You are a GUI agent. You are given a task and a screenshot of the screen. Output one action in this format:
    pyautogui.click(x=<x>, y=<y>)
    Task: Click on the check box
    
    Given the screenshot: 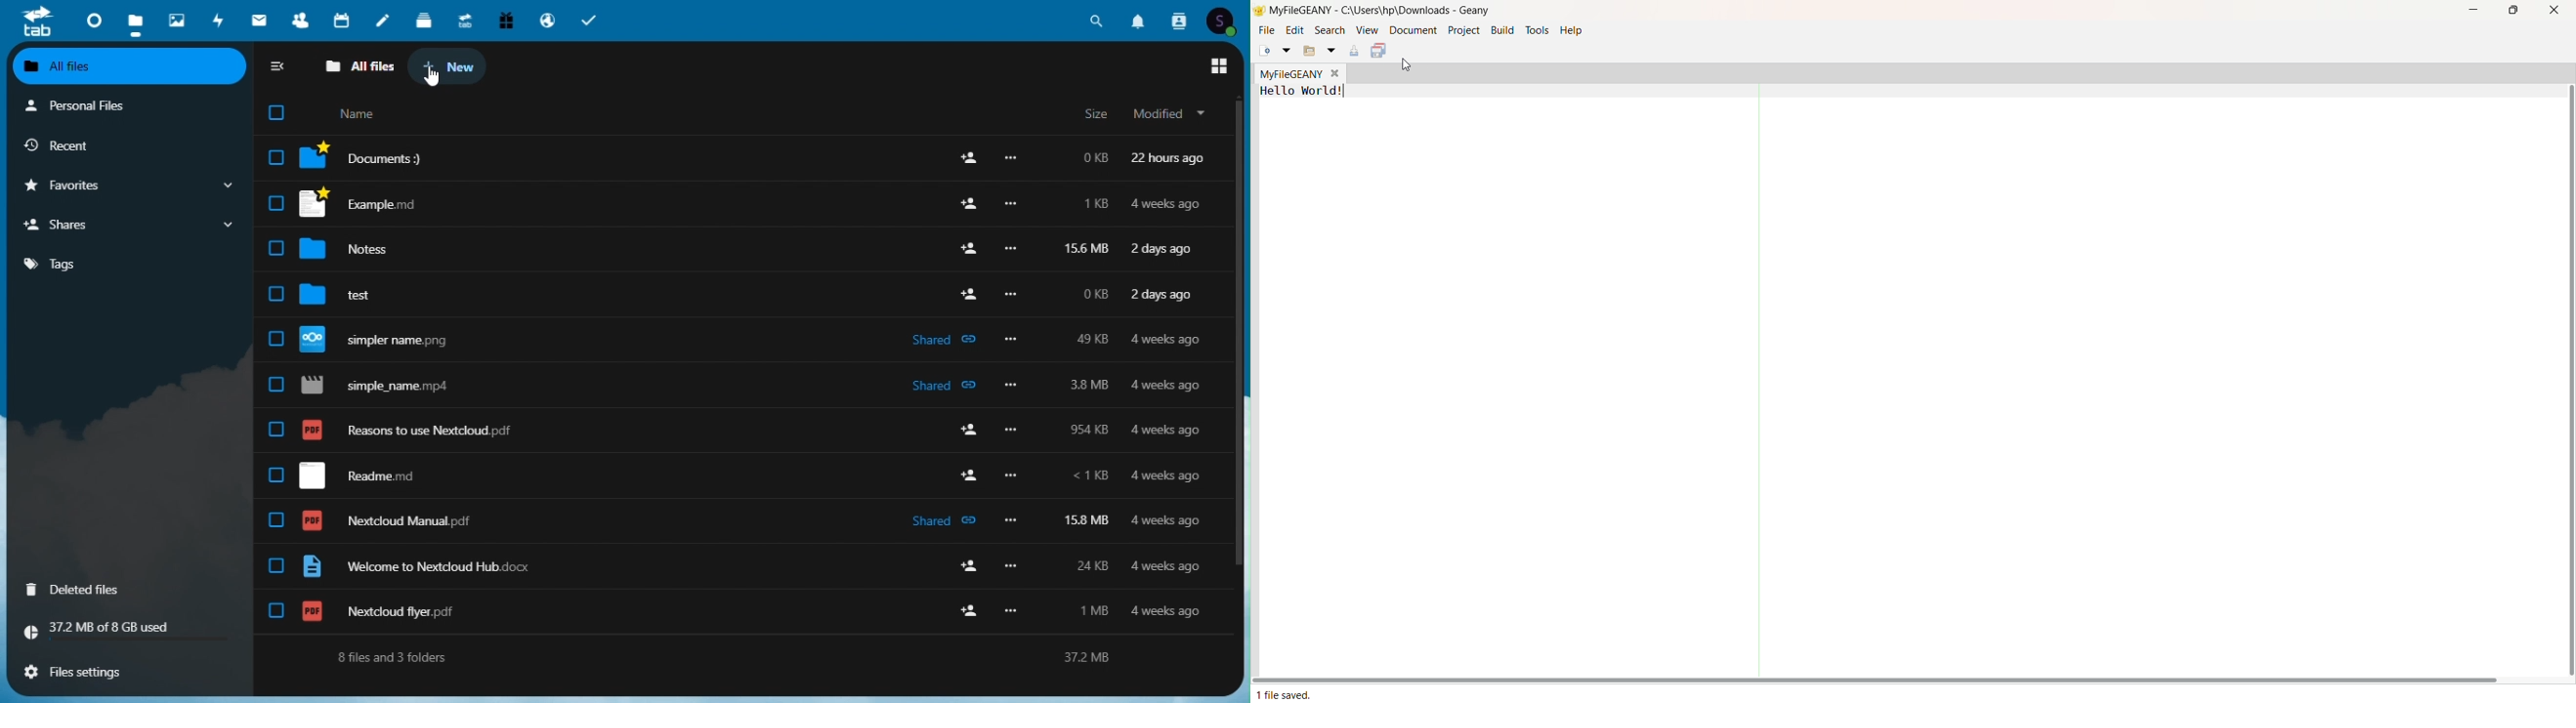 What is the action you would take?
    pyautogui.click(x=276, y=610)
    